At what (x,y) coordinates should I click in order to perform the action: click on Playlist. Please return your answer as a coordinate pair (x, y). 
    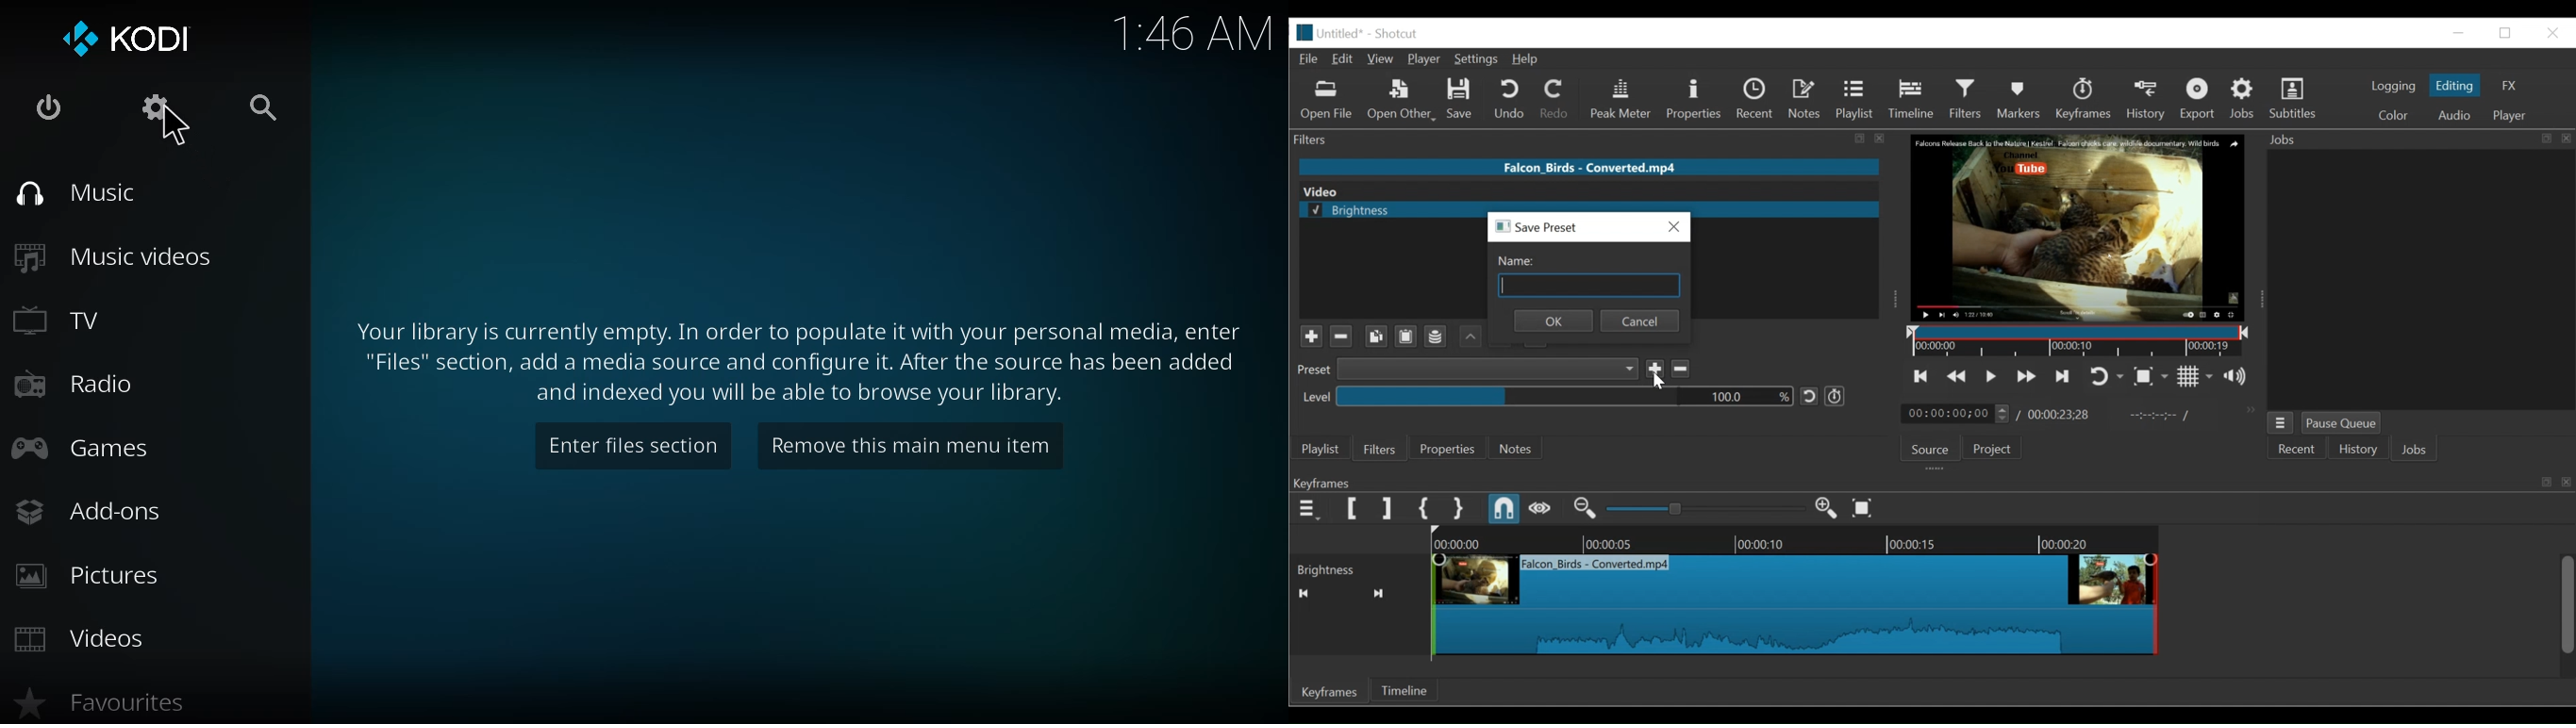
    Looking at the image, I should click on (1855, 101).